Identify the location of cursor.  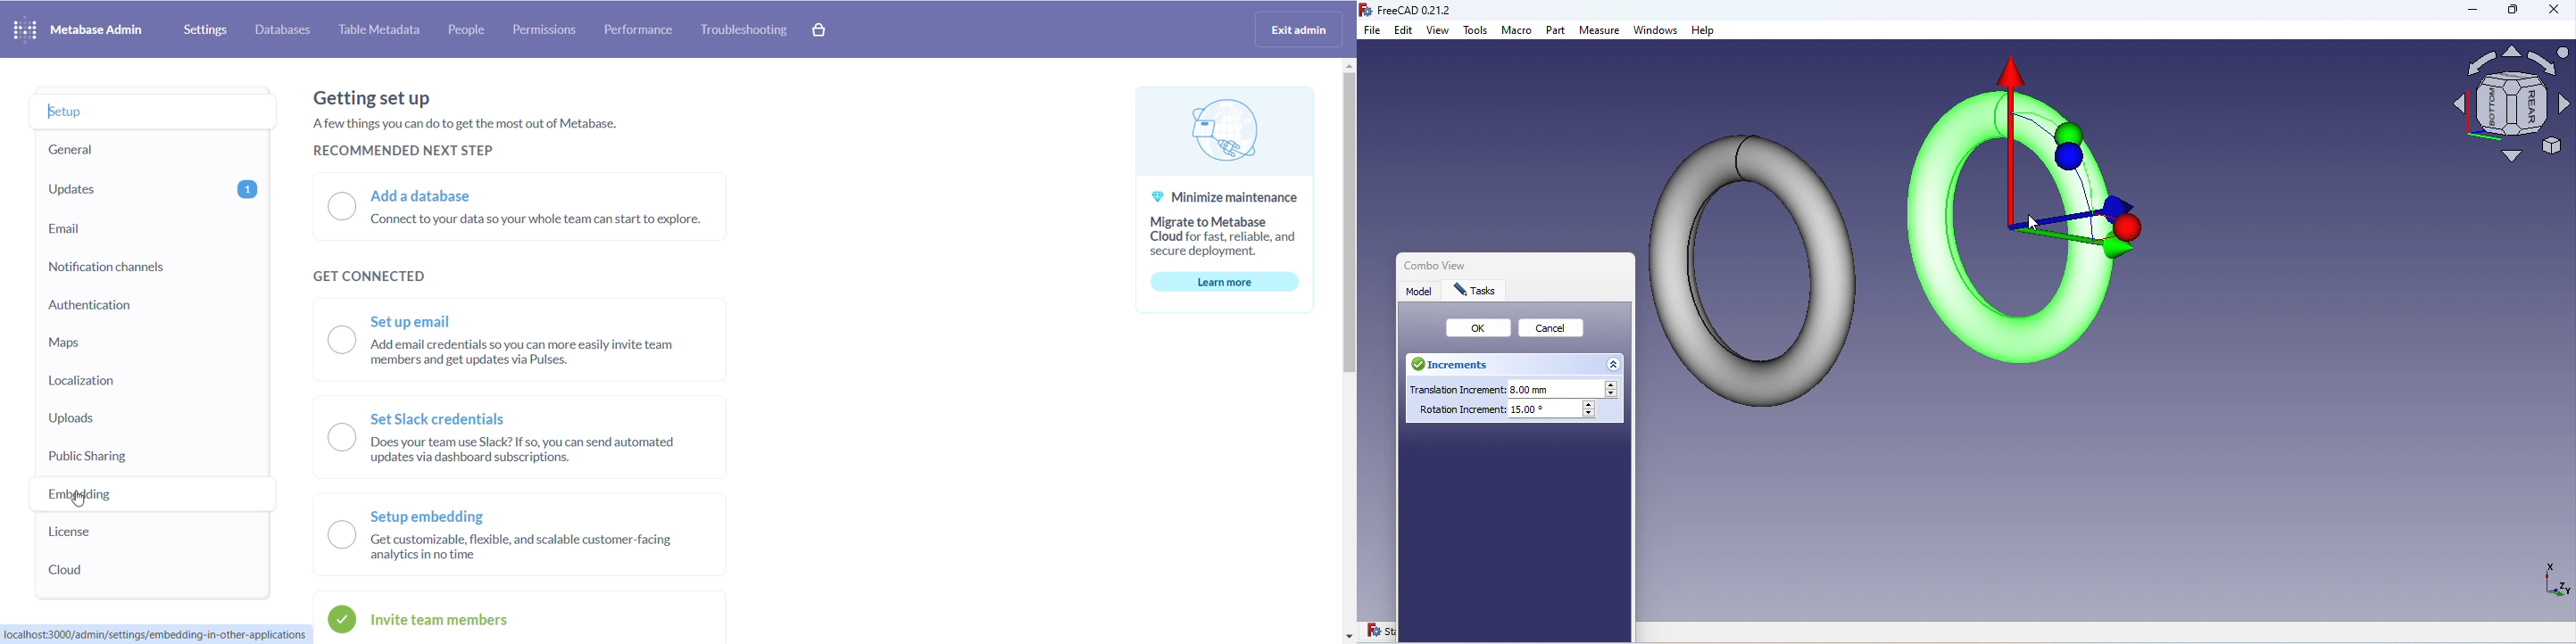
(2035, 226).